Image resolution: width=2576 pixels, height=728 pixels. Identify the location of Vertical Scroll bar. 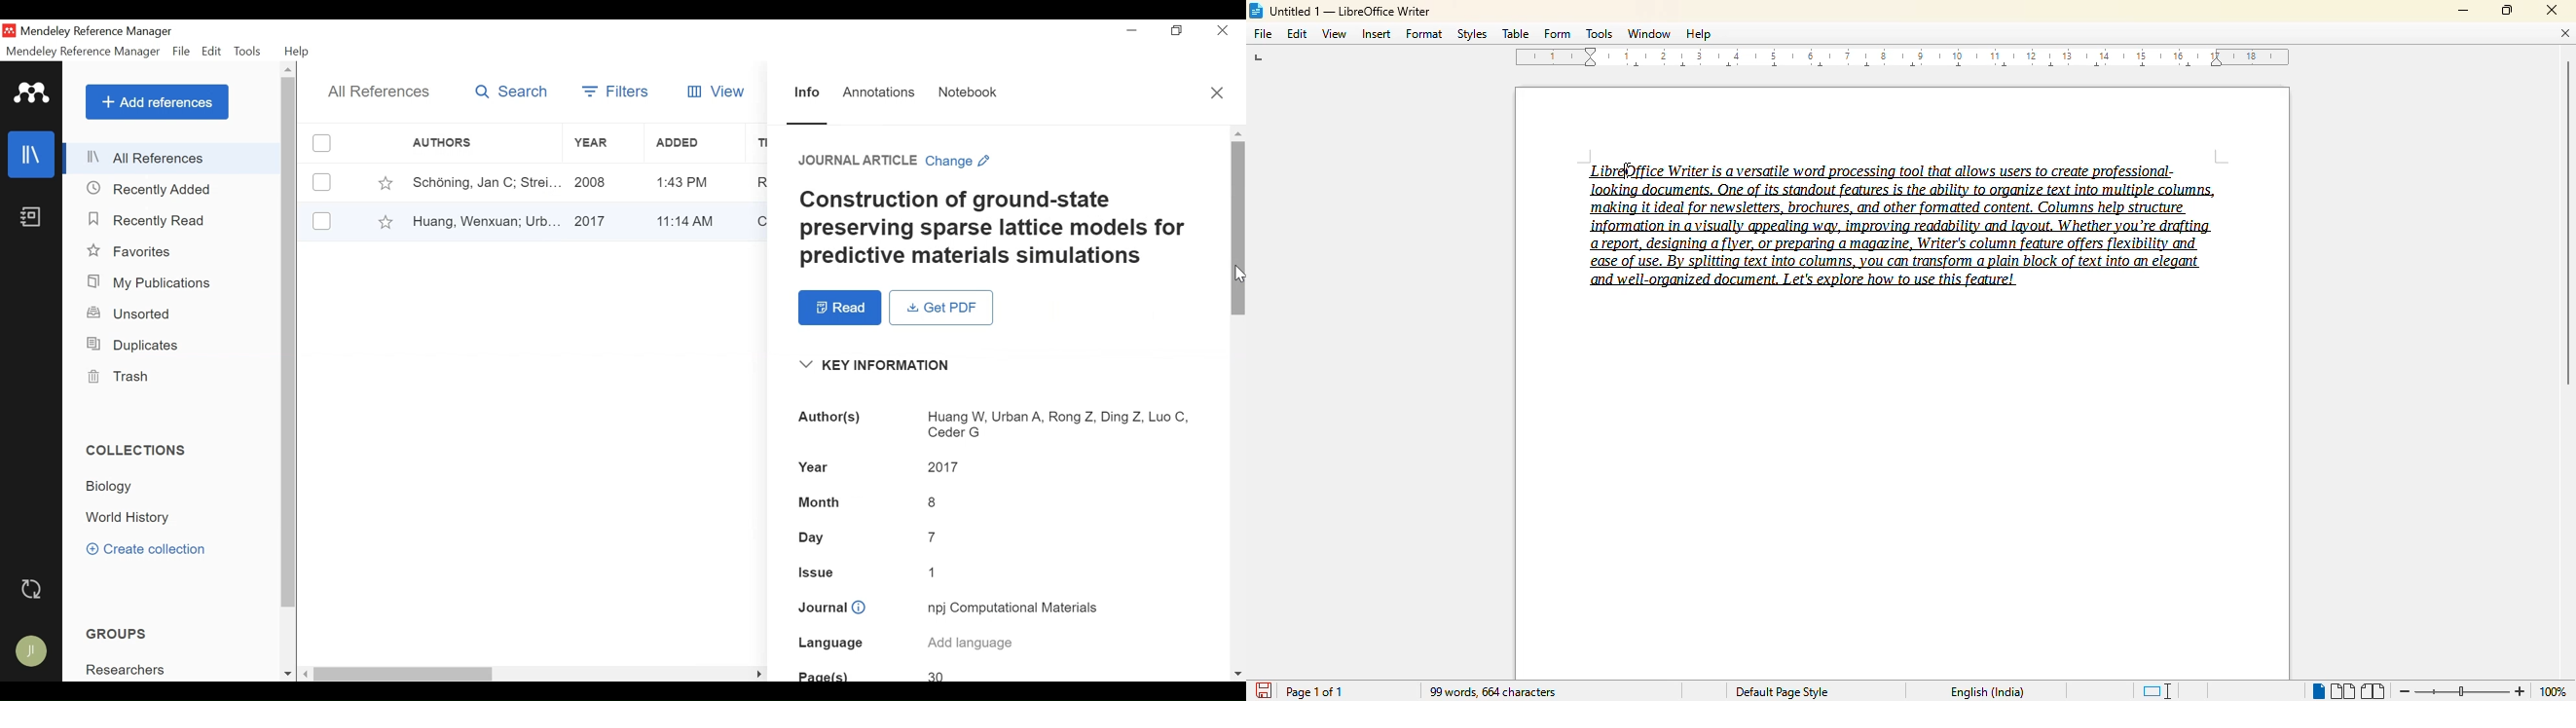
(289, 343).